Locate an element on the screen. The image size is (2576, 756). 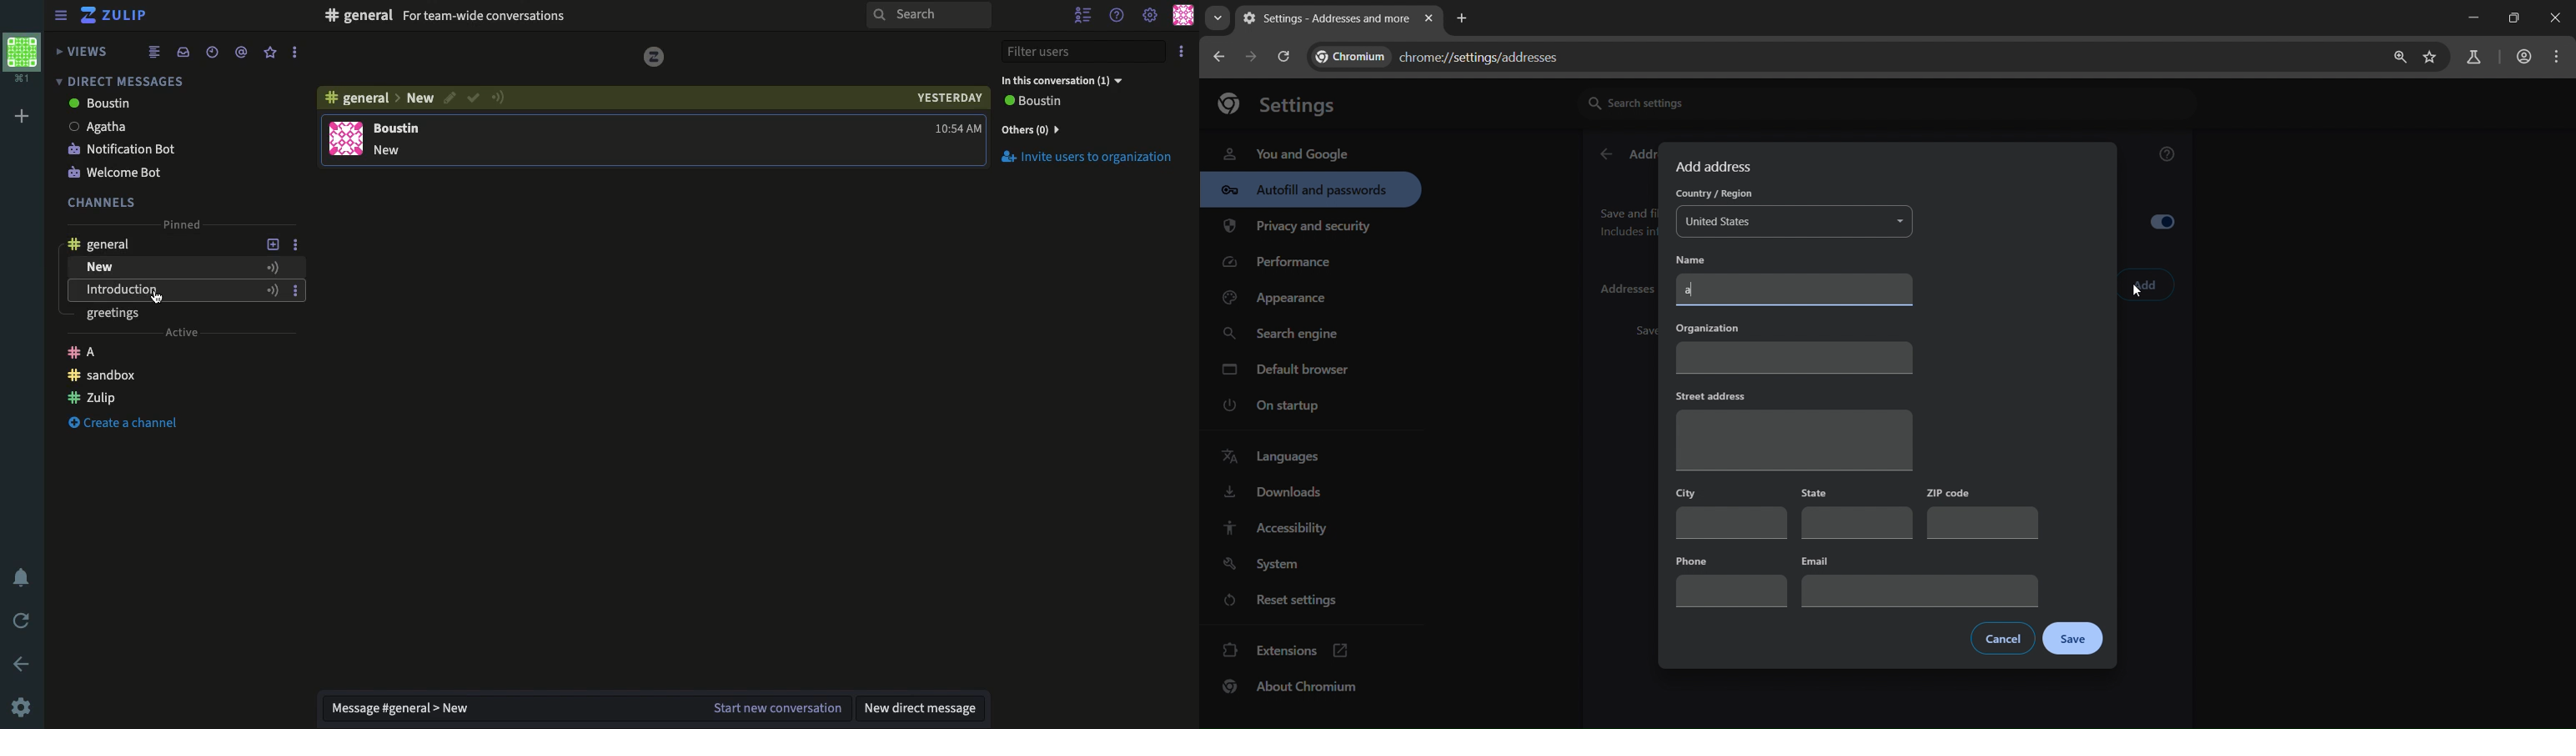
Time is located at coordinates (210, 52).